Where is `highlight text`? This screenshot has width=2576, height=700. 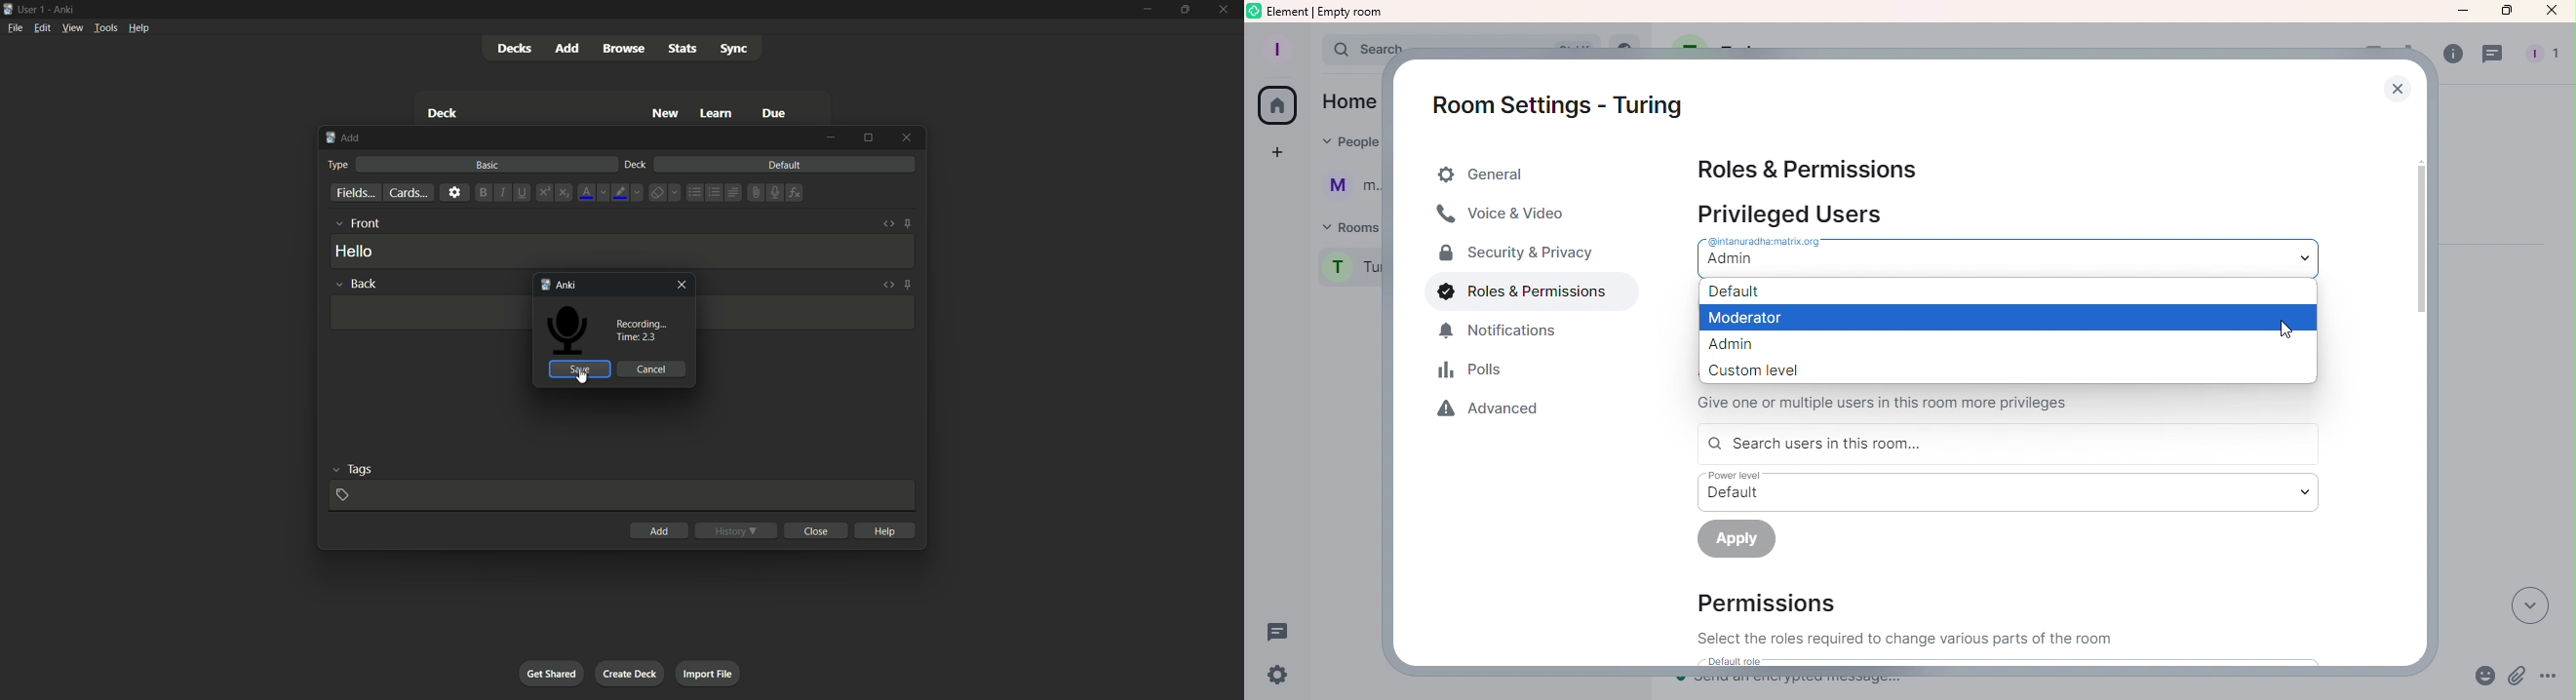 highlight text is located at coordinates (629, 193).